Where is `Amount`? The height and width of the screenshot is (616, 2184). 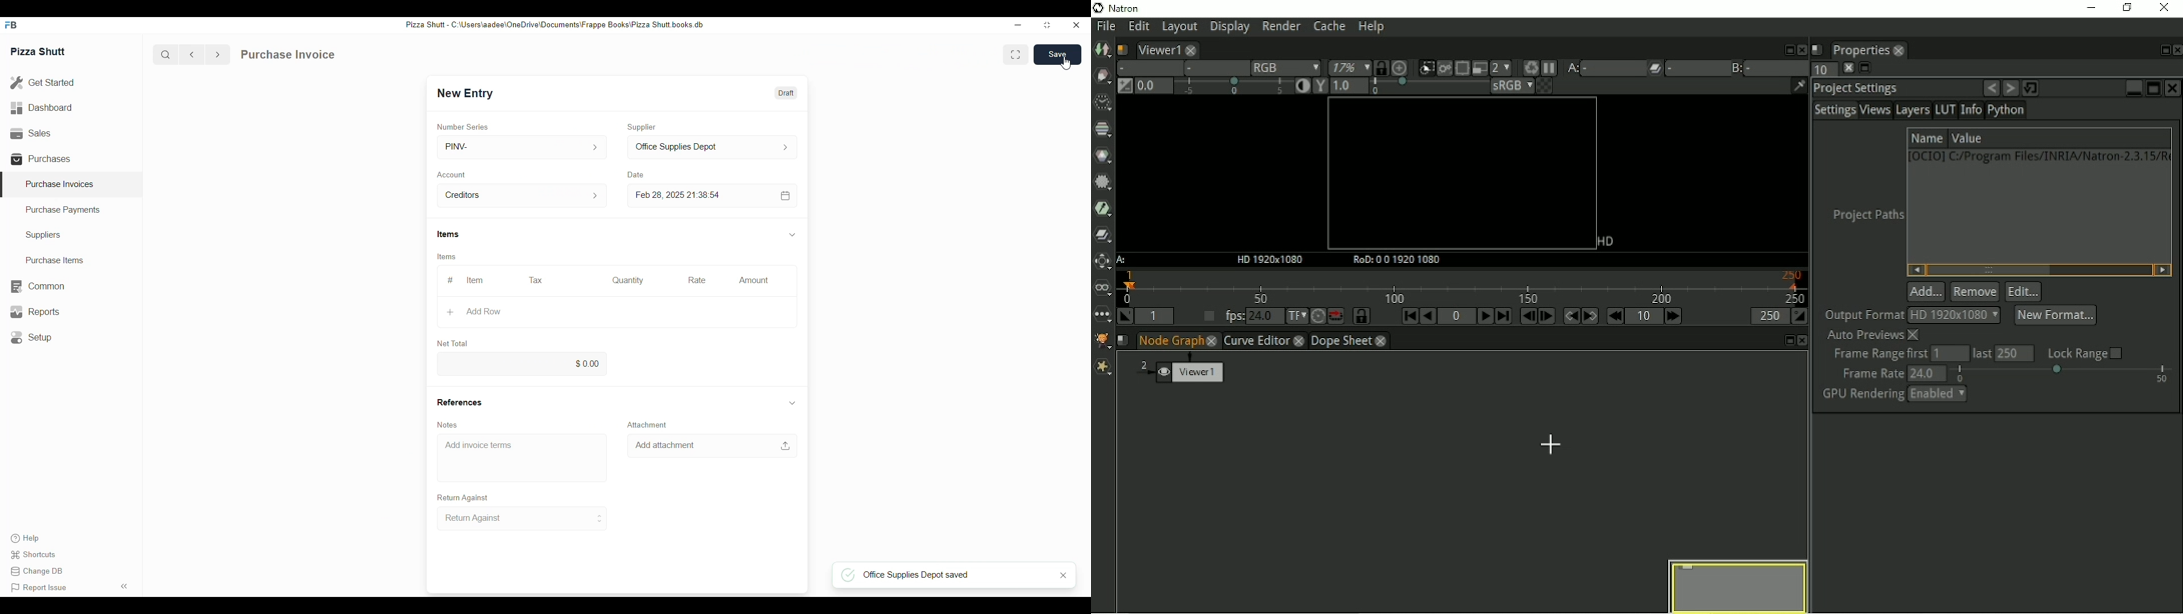
Amount is located at coordinates (754, 280).